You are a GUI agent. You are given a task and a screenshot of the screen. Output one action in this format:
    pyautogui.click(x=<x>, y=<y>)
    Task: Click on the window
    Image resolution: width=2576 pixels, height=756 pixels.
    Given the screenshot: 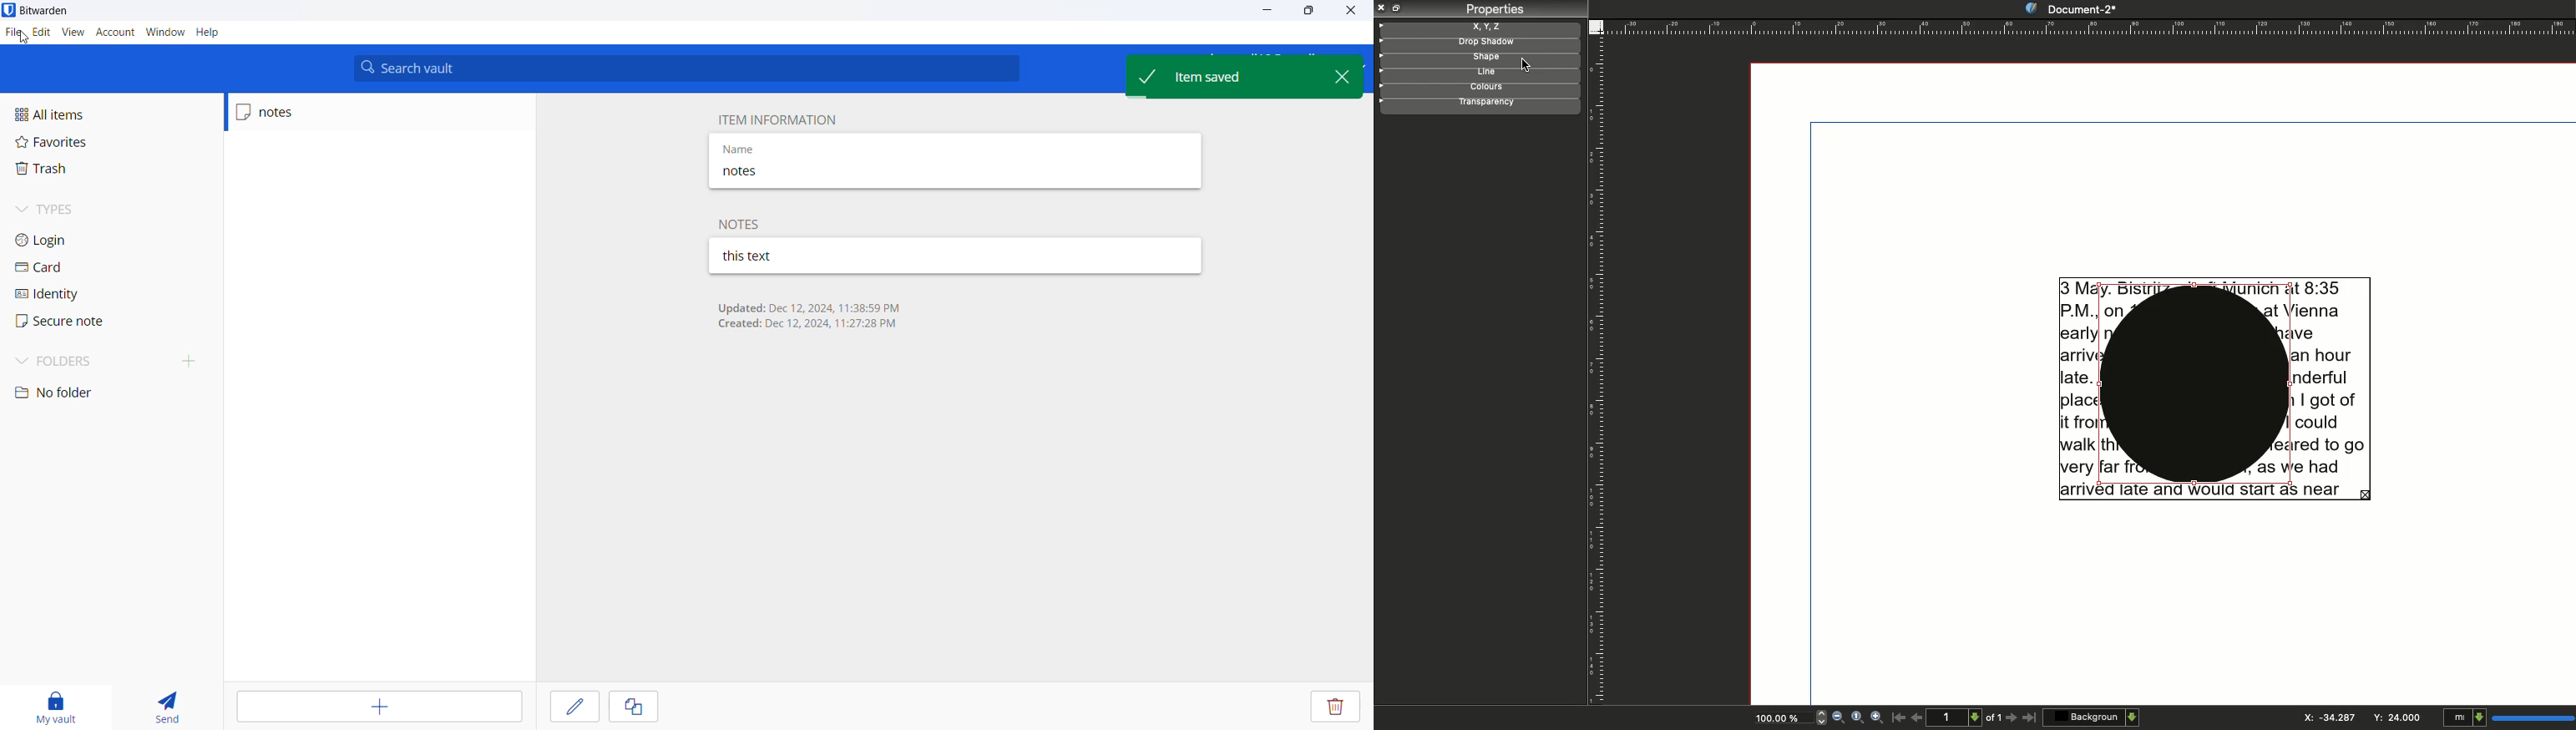 What is the action you would take?
    pyautogui.click(x=162, y=34)
    